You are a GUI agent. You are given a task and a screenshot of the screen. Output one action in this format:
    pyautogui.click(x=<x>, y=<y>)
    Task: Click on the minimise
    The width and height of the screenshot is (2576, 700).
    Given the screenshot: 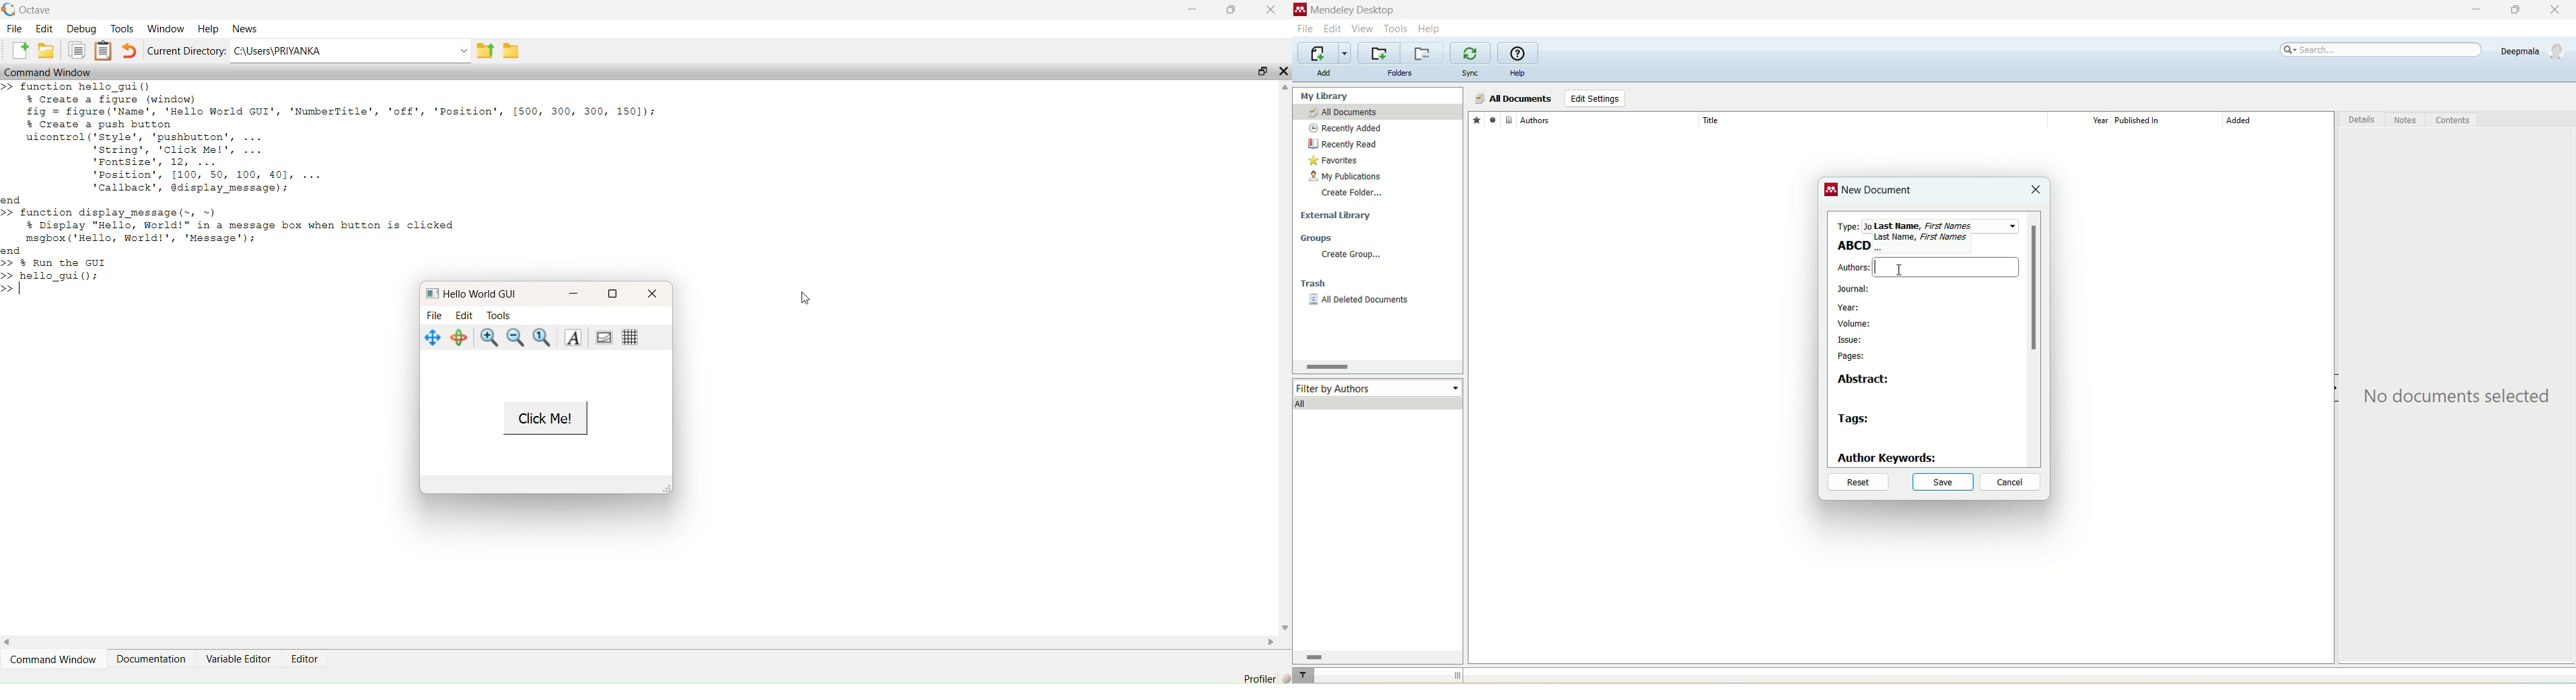 What is the action you would take?
    pyautogui.click(x=572, y=292)
    